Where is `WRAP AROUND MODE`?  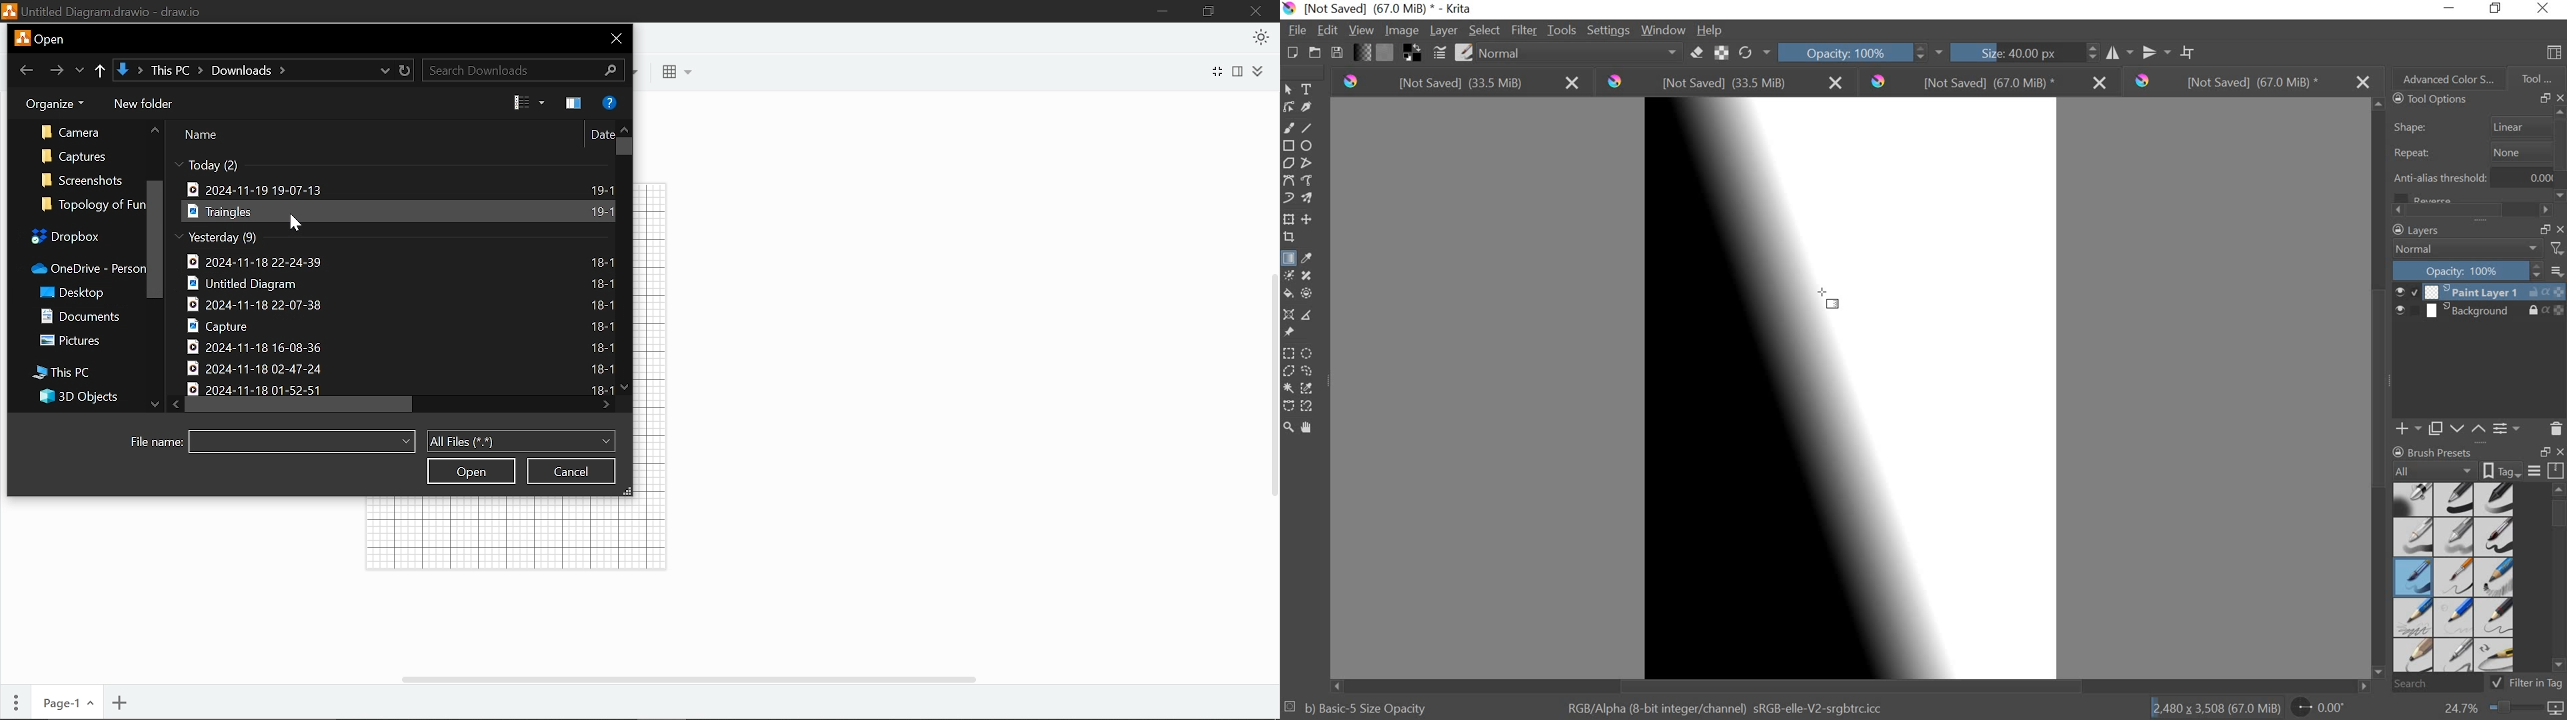 WRAP AROUND MODE is located at coordinates (2192, 50).